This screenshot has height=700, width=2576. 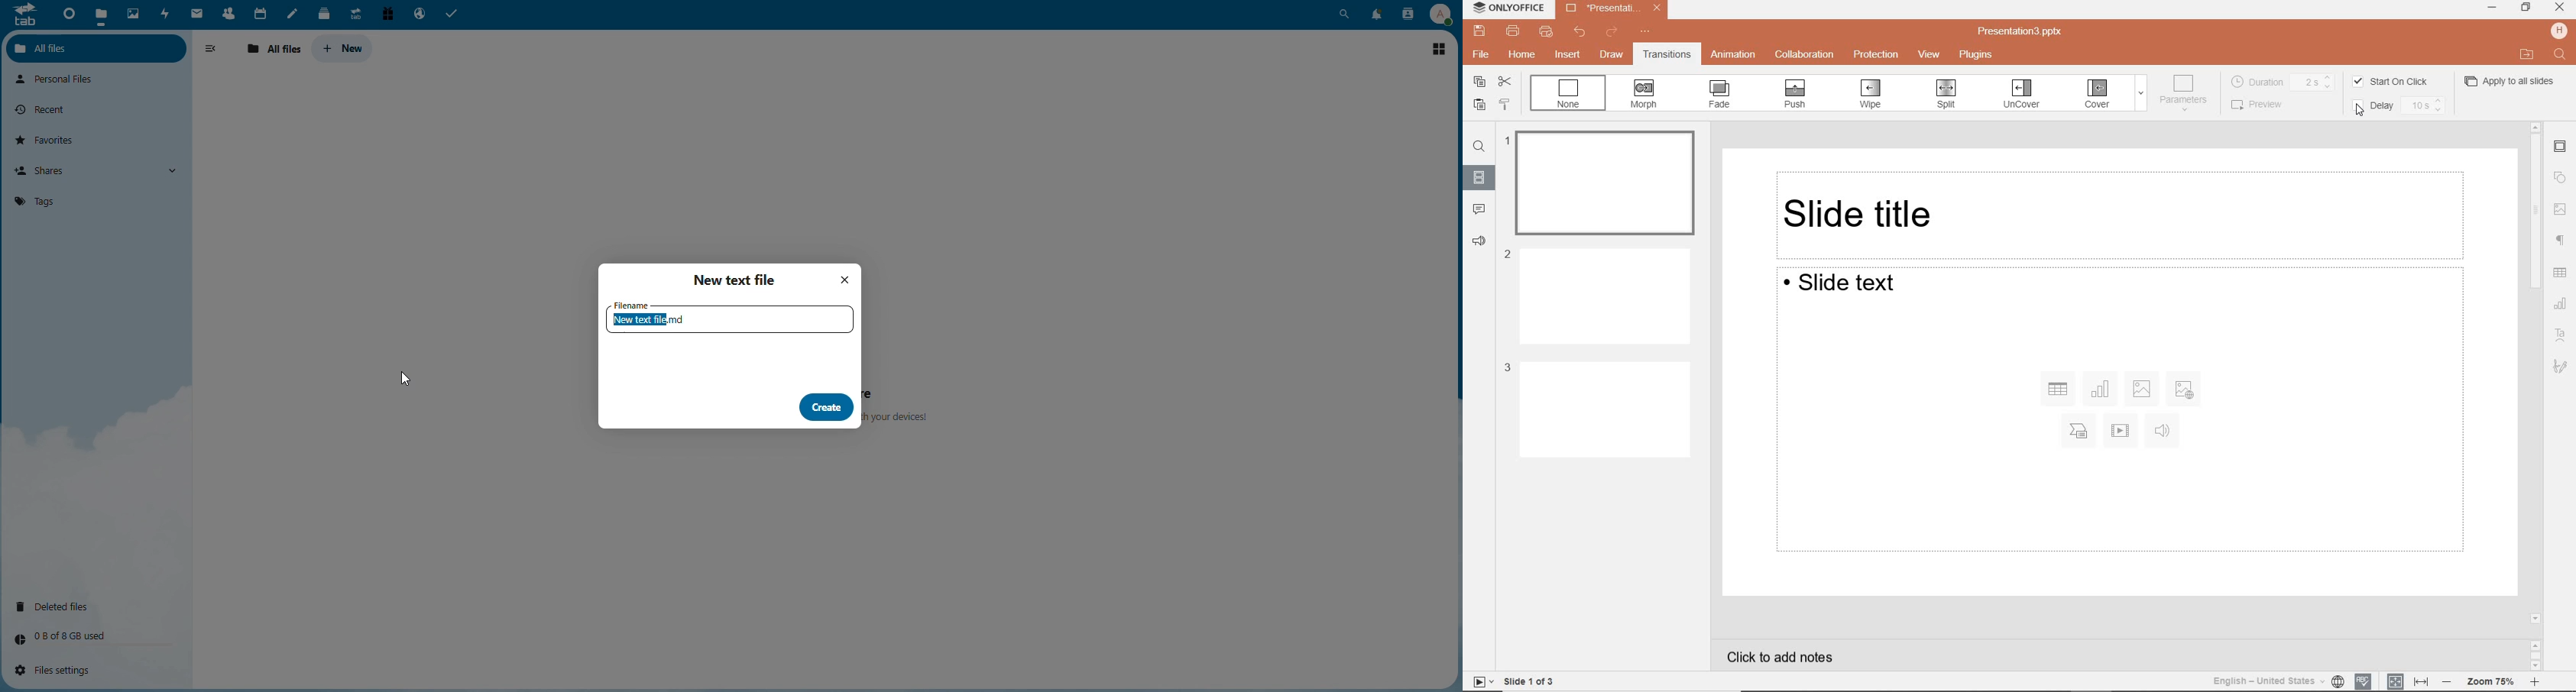 I want to click on Shares, so click(x=47, y=170).